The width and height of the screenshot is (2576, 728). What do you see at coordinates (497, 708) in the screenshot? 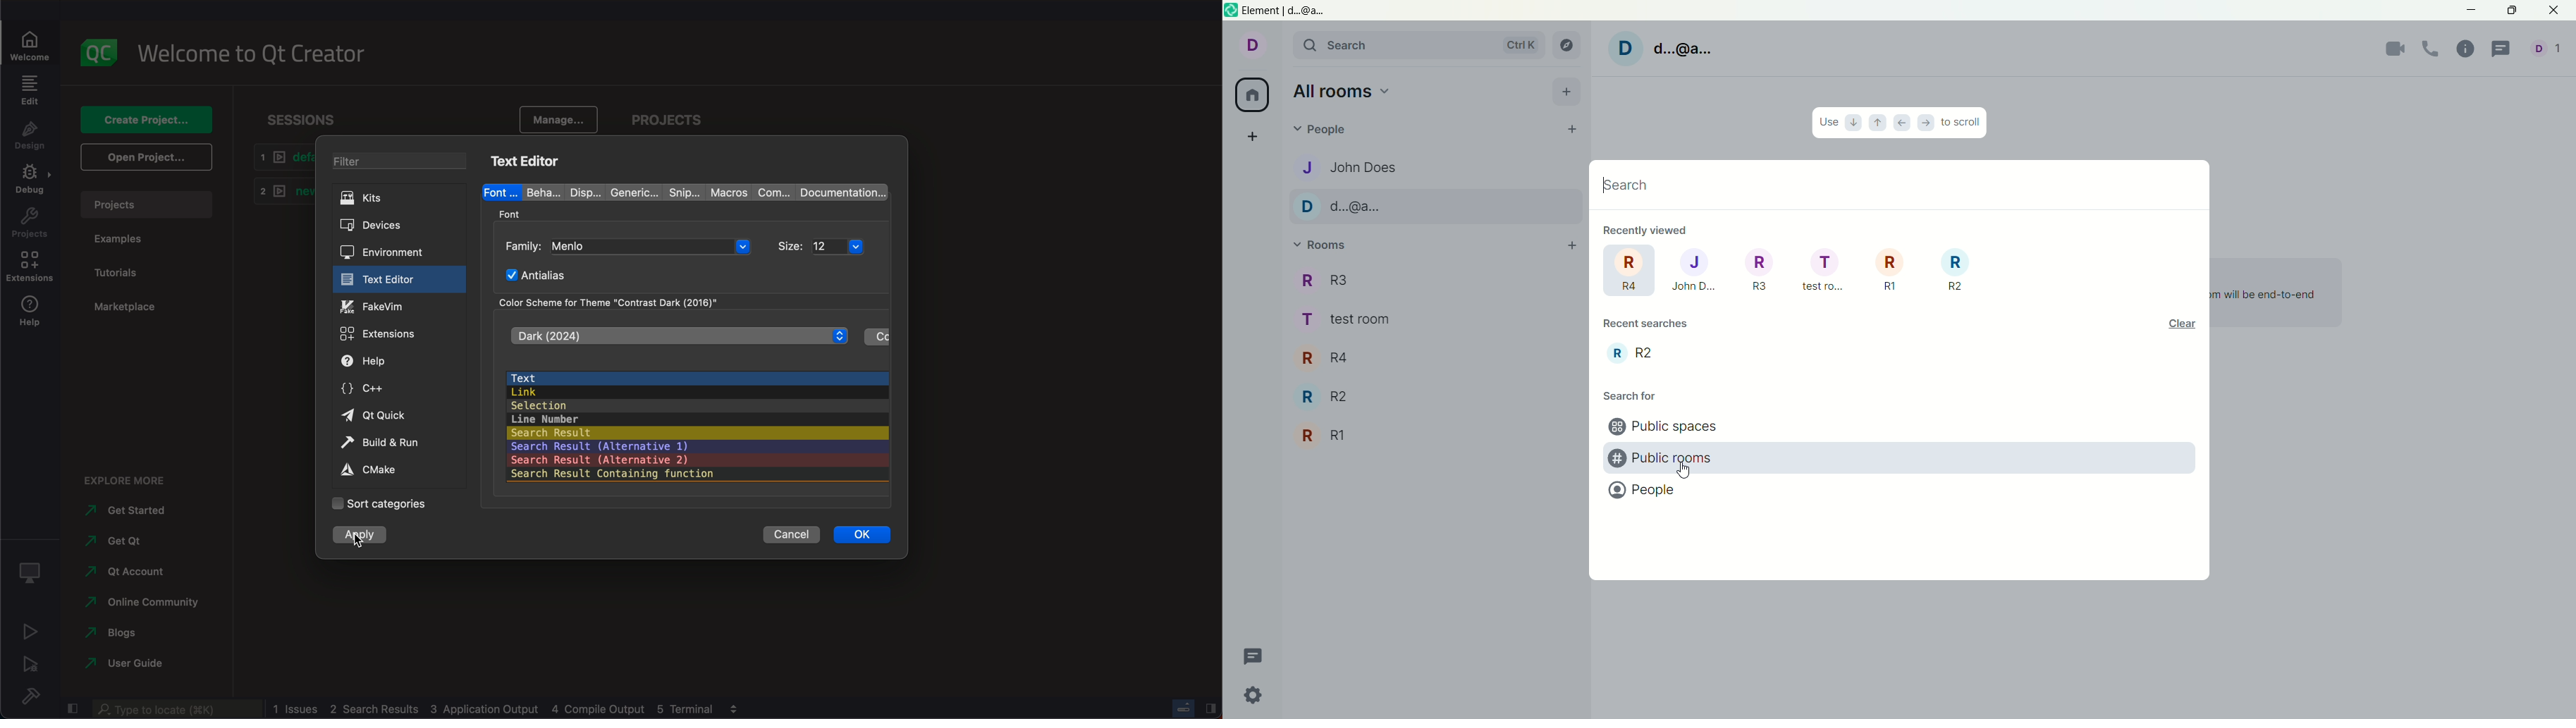
I see `log` at bounding box center [497, 708].